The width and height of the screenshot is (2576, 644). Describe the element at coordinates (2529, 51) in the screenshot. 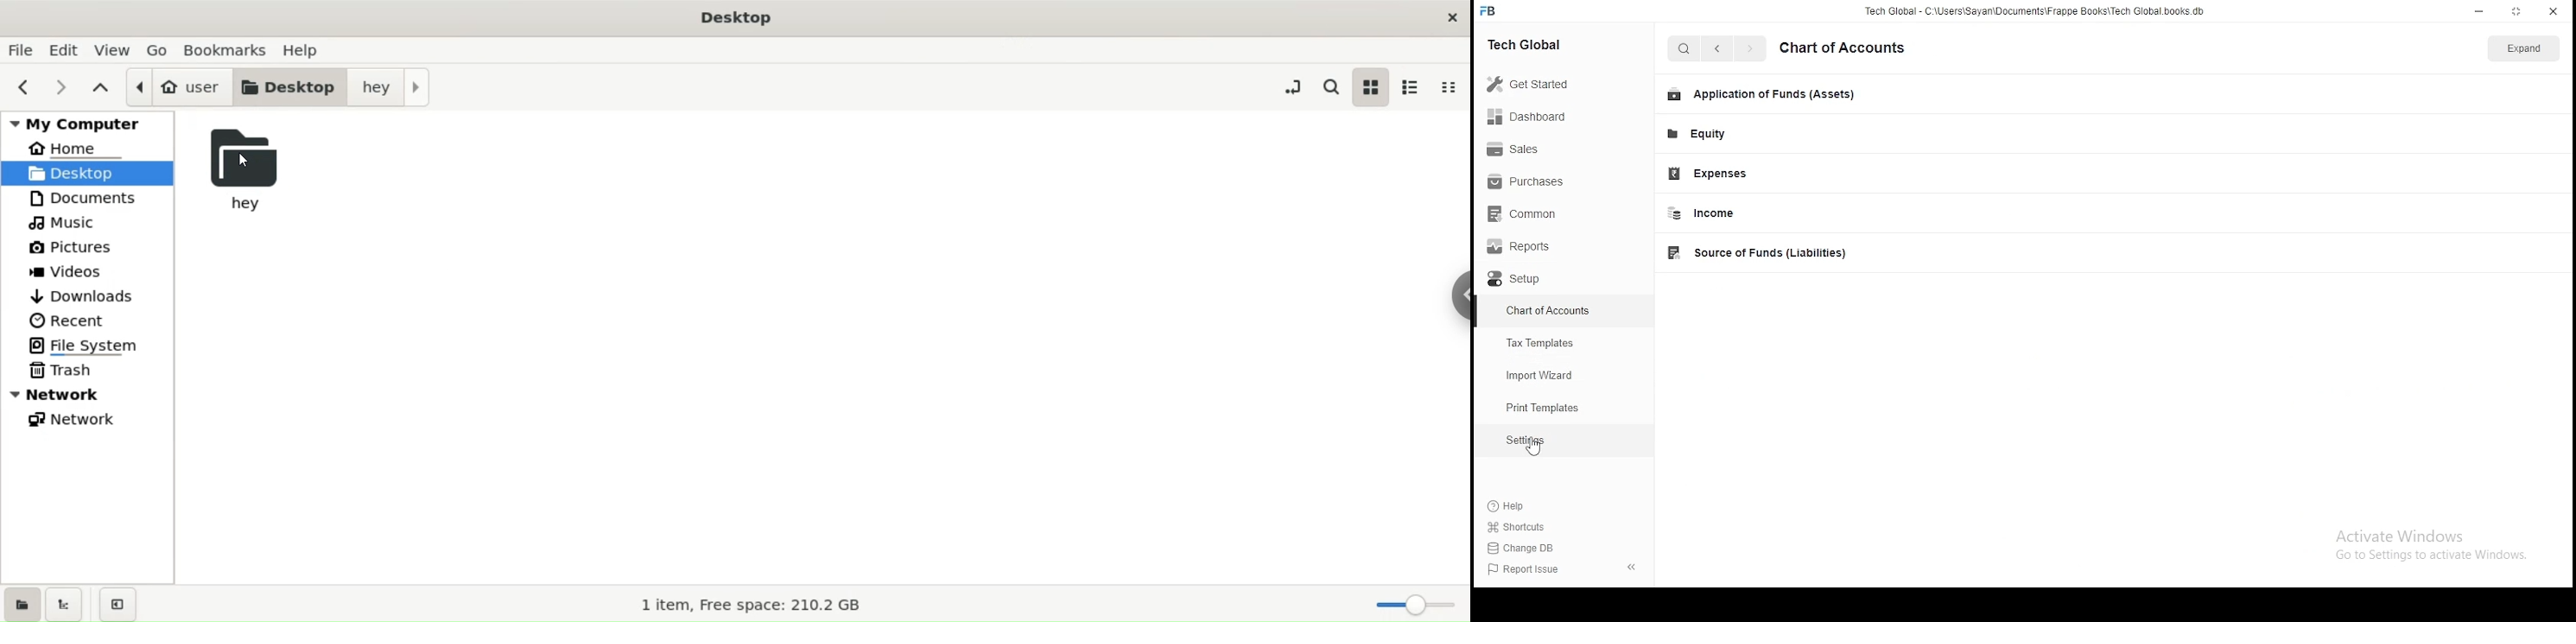

I see `expand ` at that location.